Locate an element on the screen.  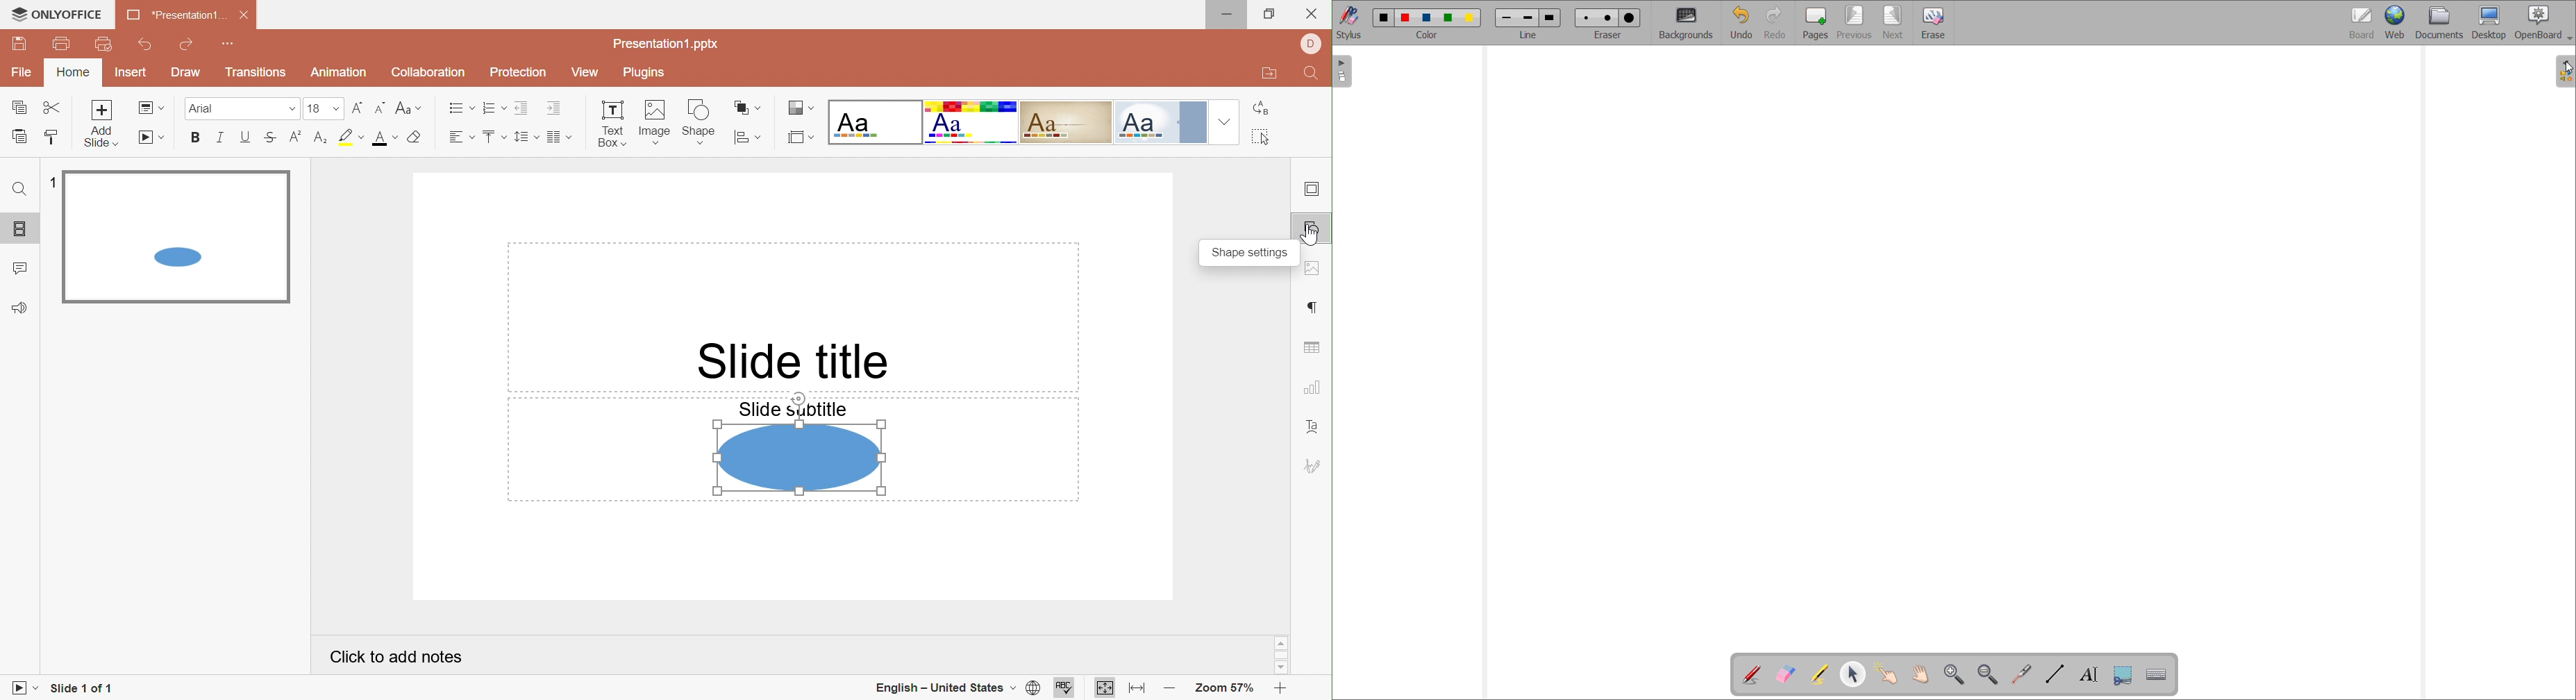
Copy style is located at coordinates (53, 136).